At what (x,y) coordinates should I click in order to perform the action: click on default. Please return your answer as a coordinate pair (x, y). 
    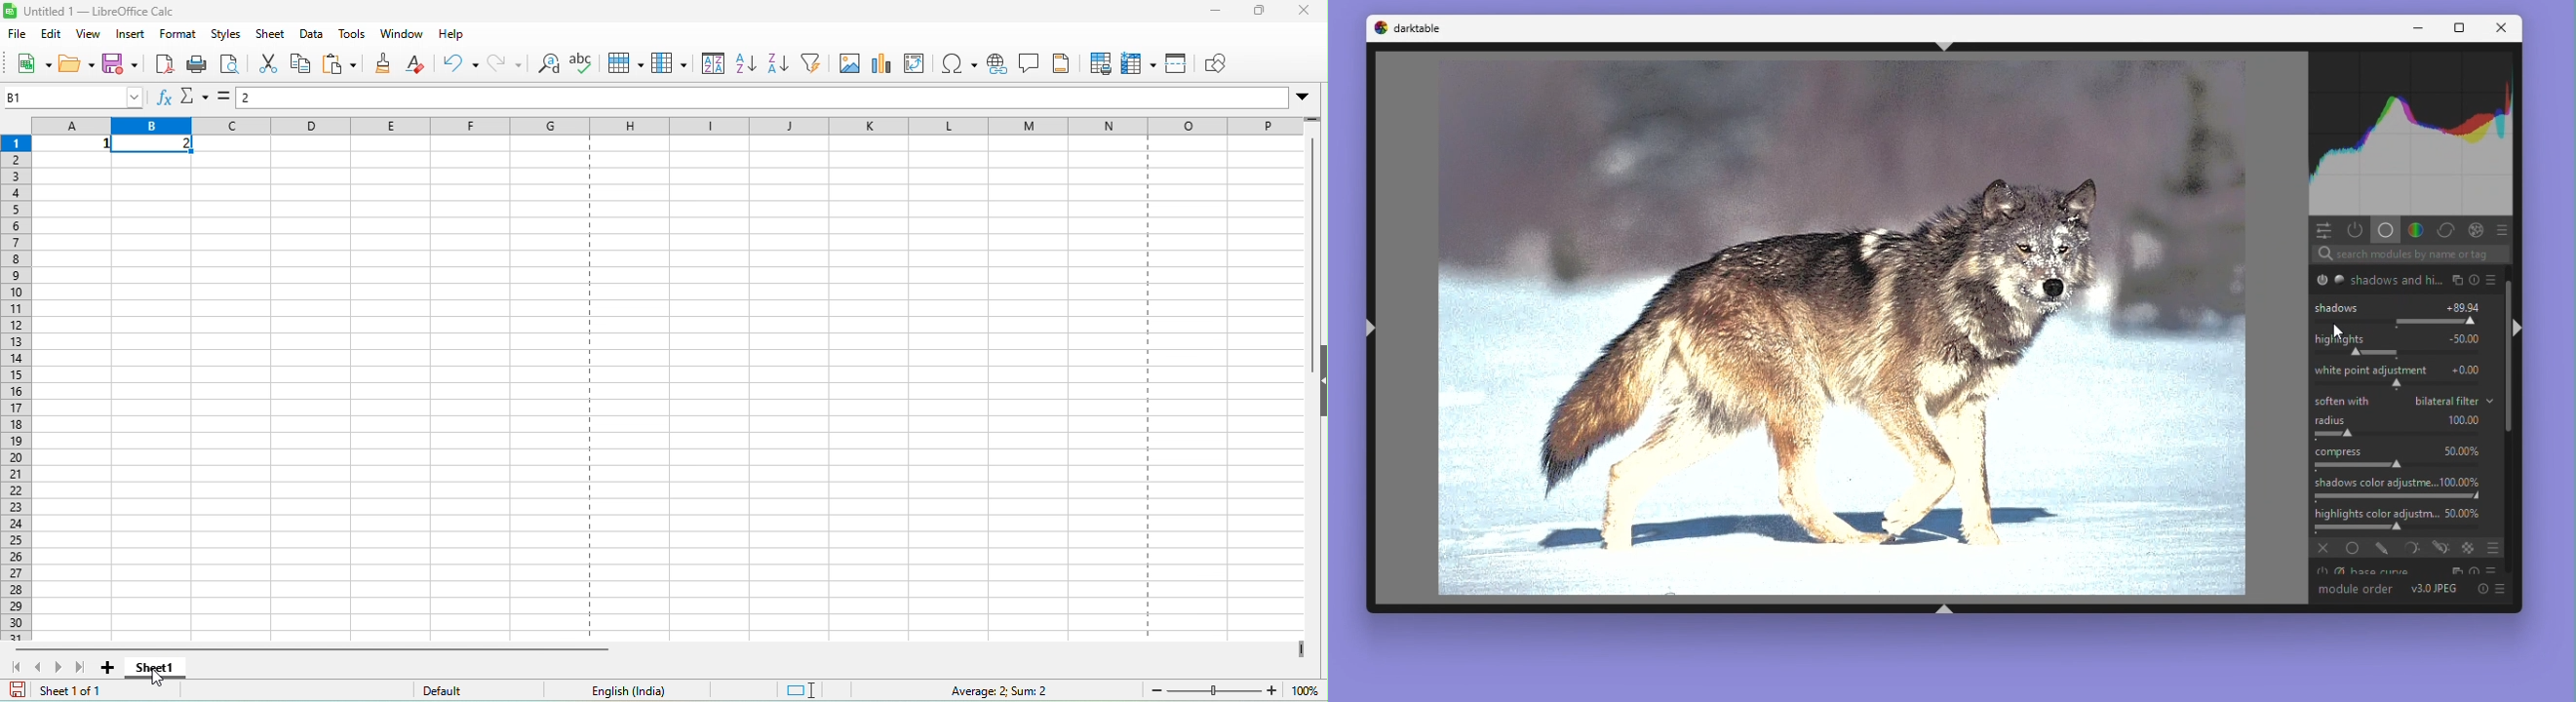
    Looking at the image, I should click on (477, 689).